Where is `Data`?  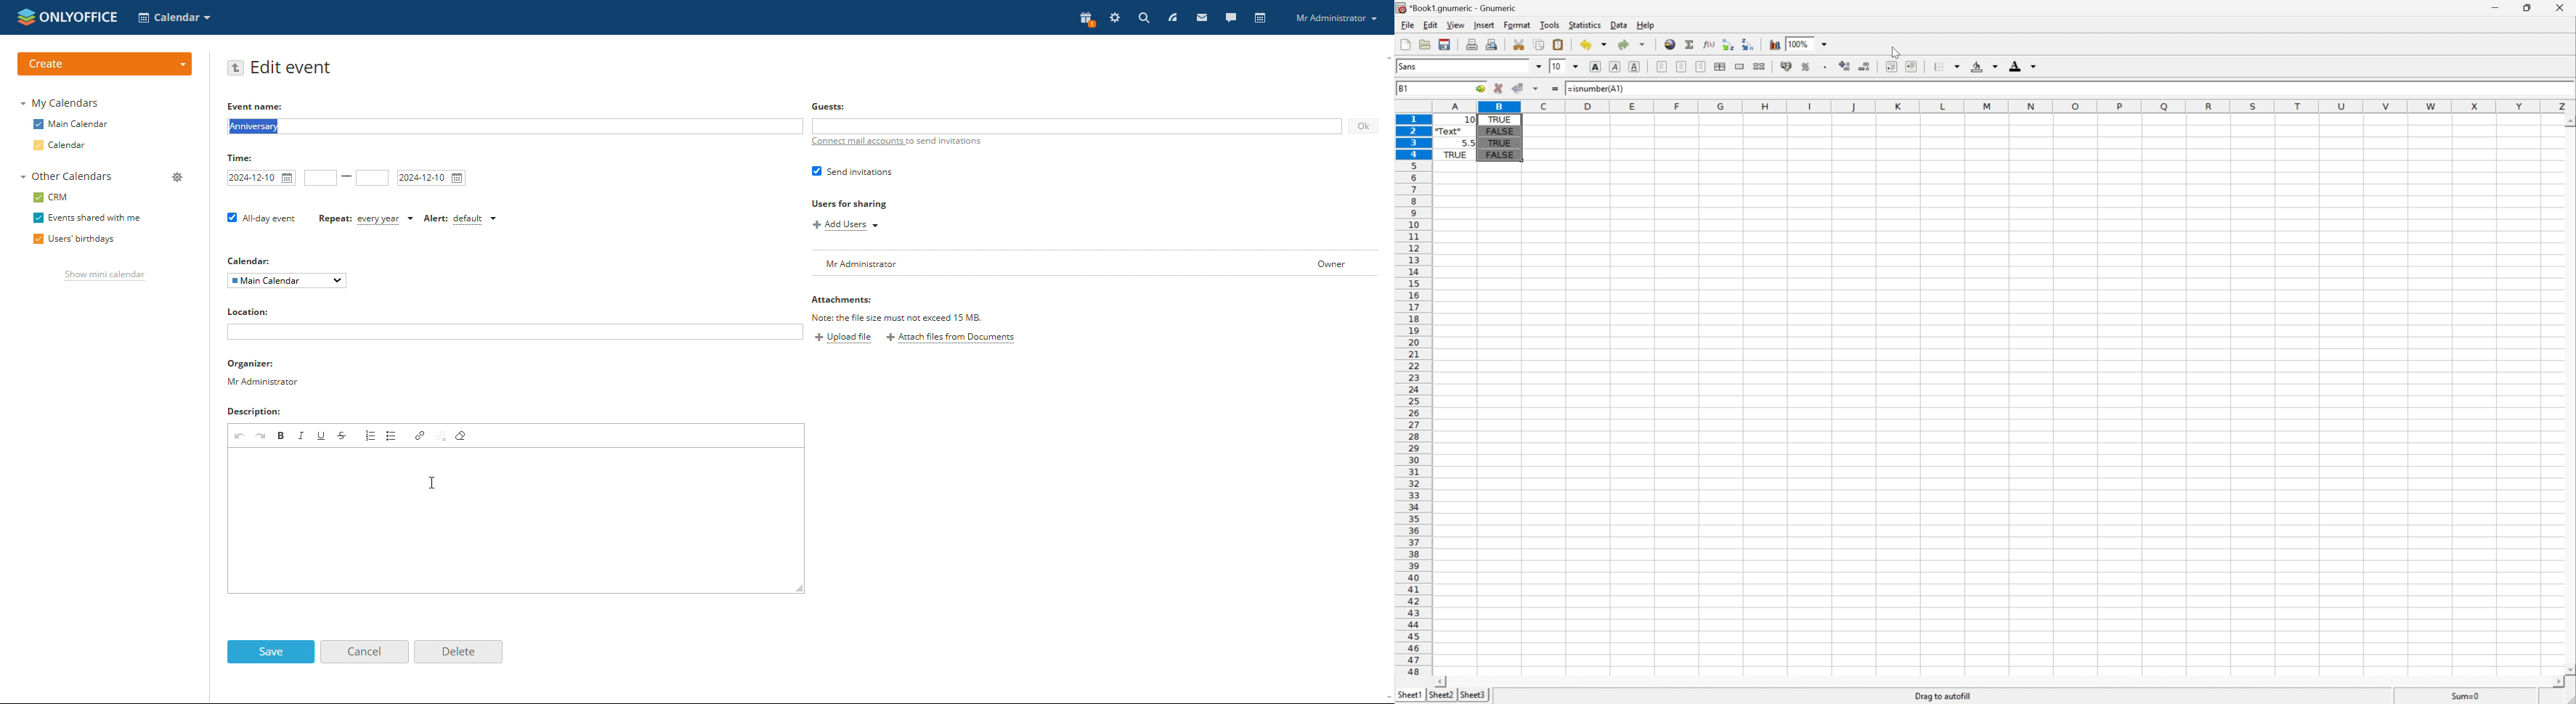
Data is located at coordinates (1617, 24).